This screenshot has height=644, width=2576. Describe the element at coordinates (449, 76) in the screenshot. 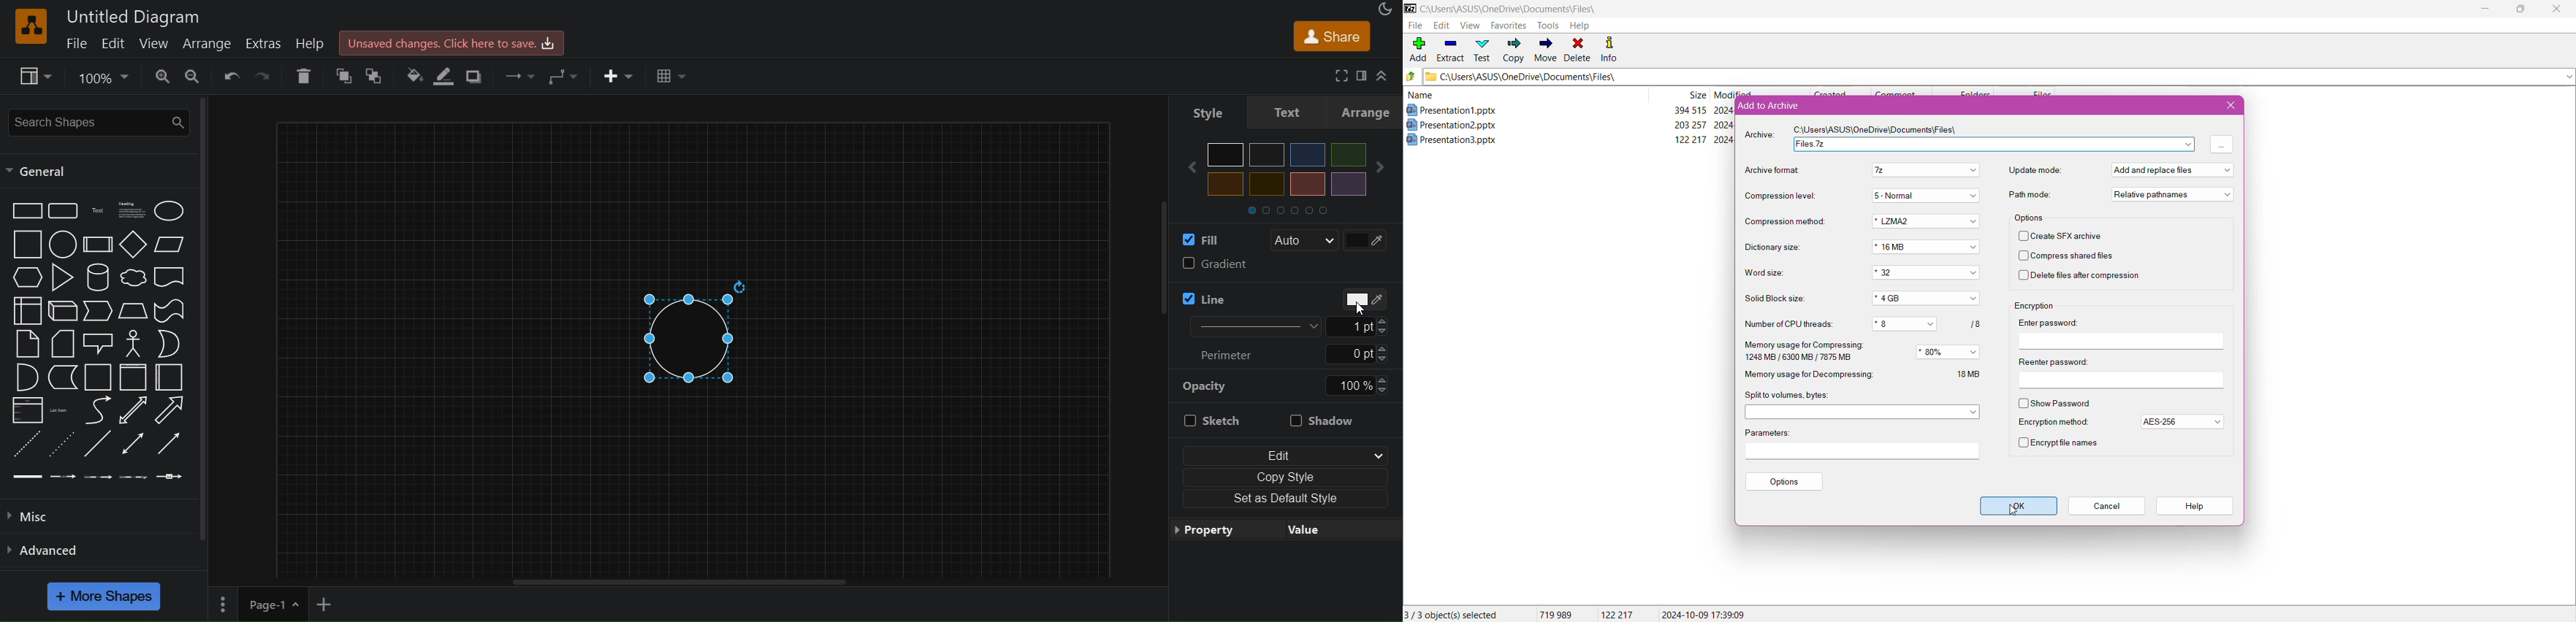

I see `line color` at that location.